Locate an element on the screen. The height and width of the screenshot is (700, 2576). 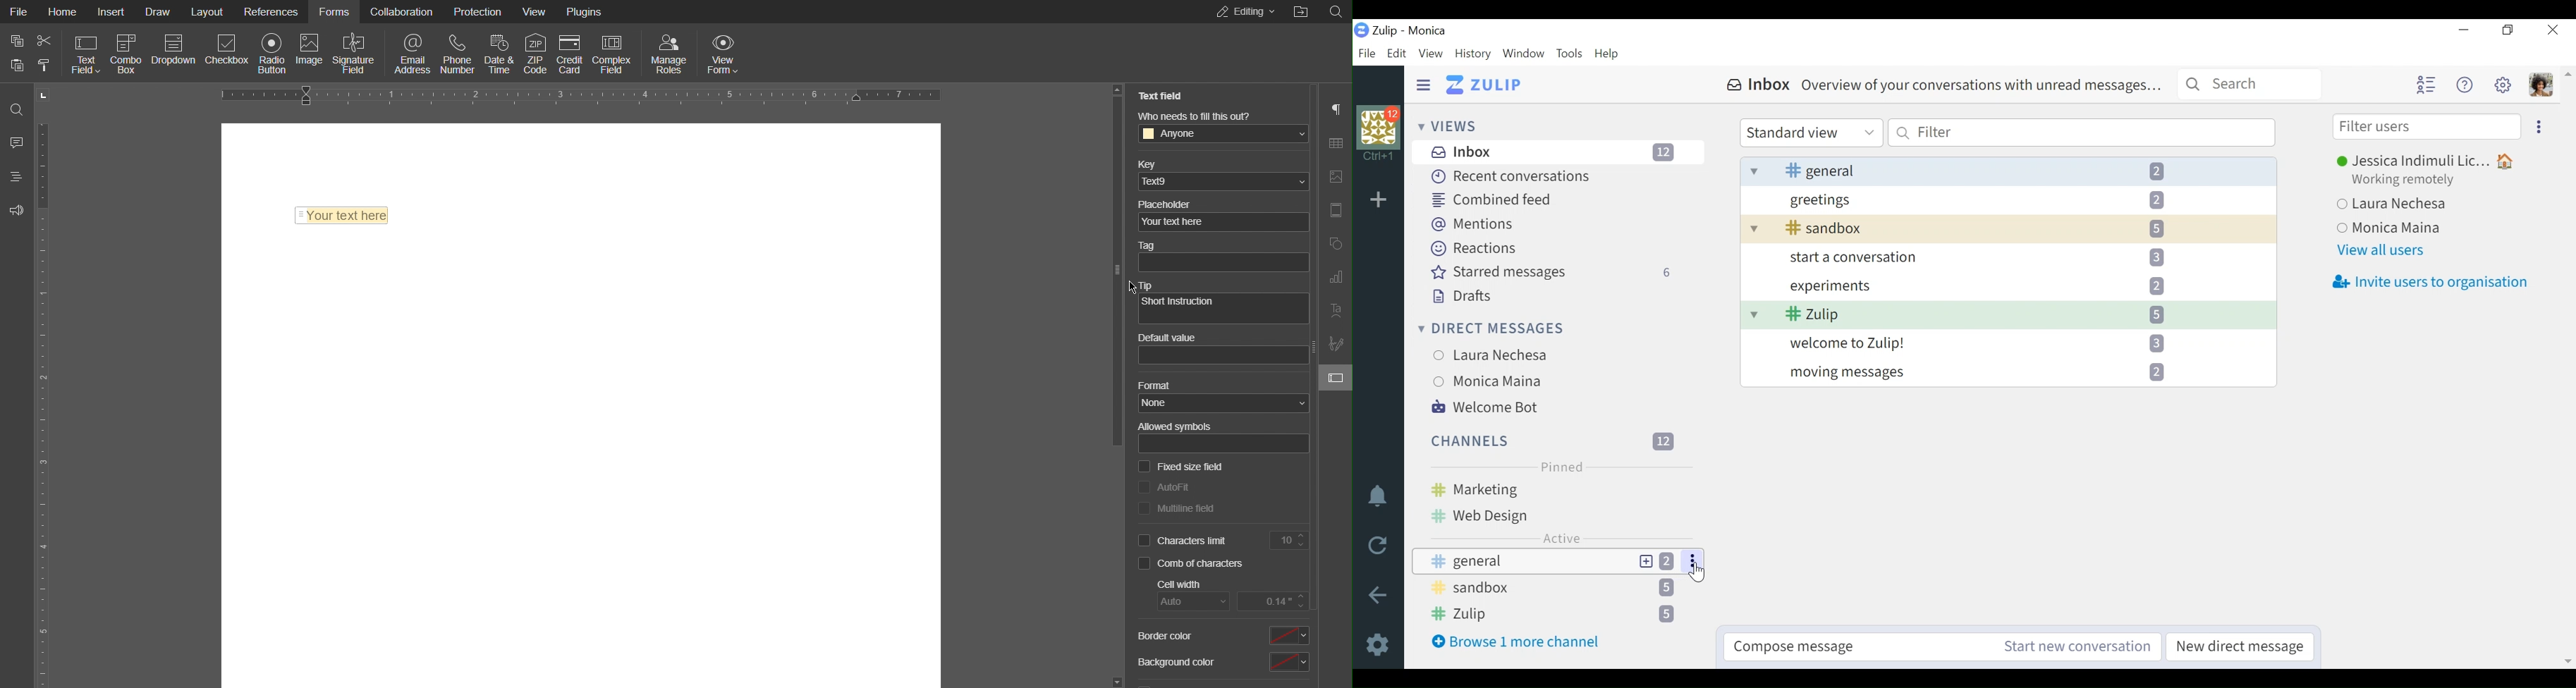
Ctrl + 1 is located at coordinates (1379, 158).